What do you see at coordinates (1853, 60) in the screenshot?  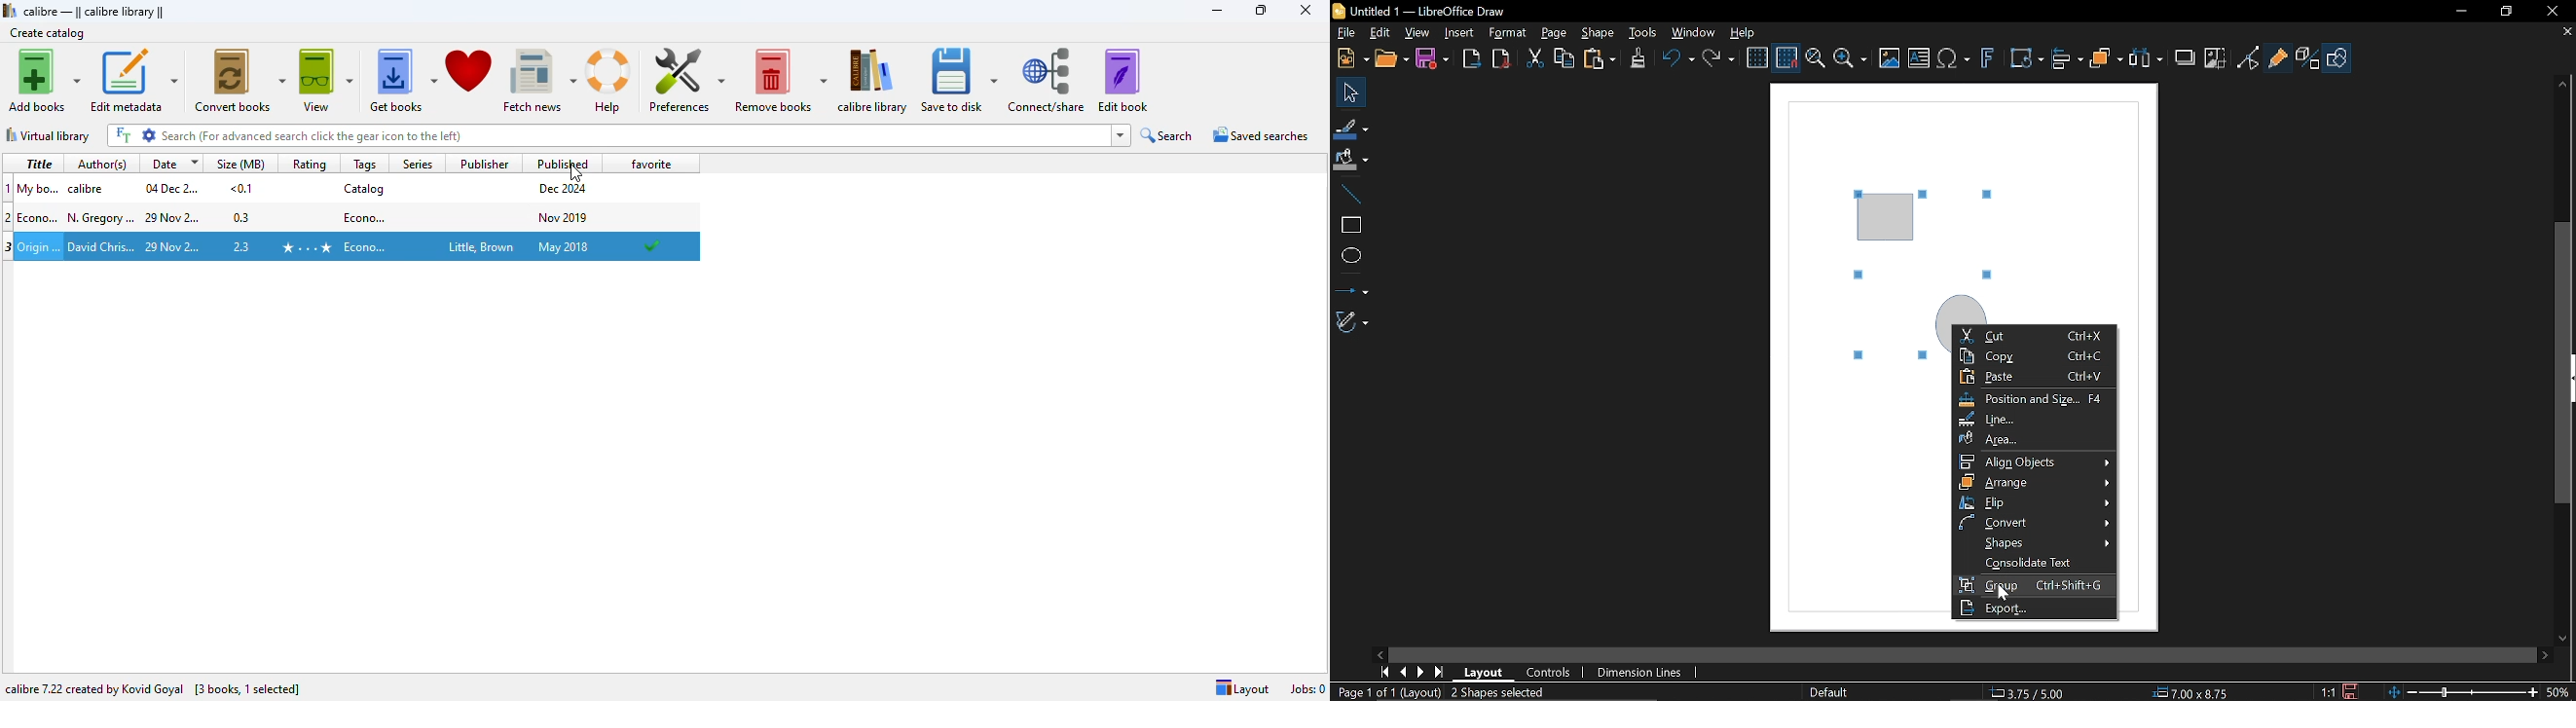 I see `Zoom` at bounding box center [1853, 60].